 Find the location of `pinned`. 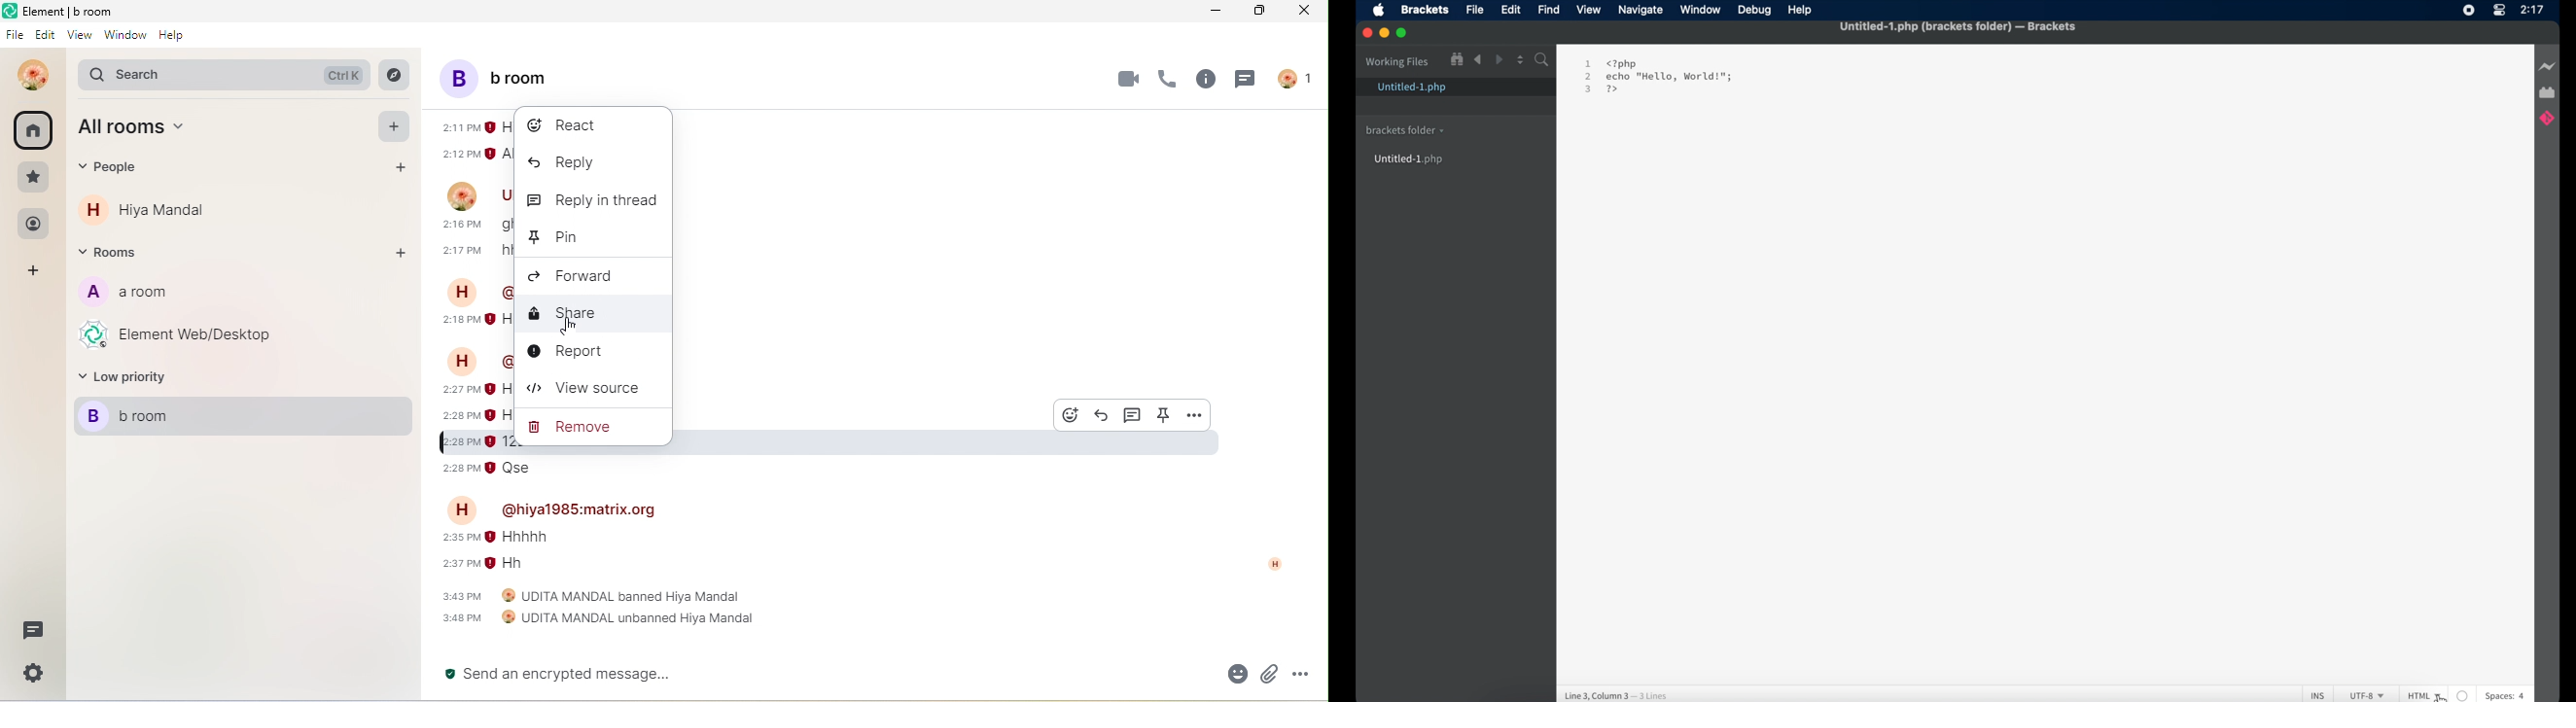

pinned is located at coordinates (1165, 415).